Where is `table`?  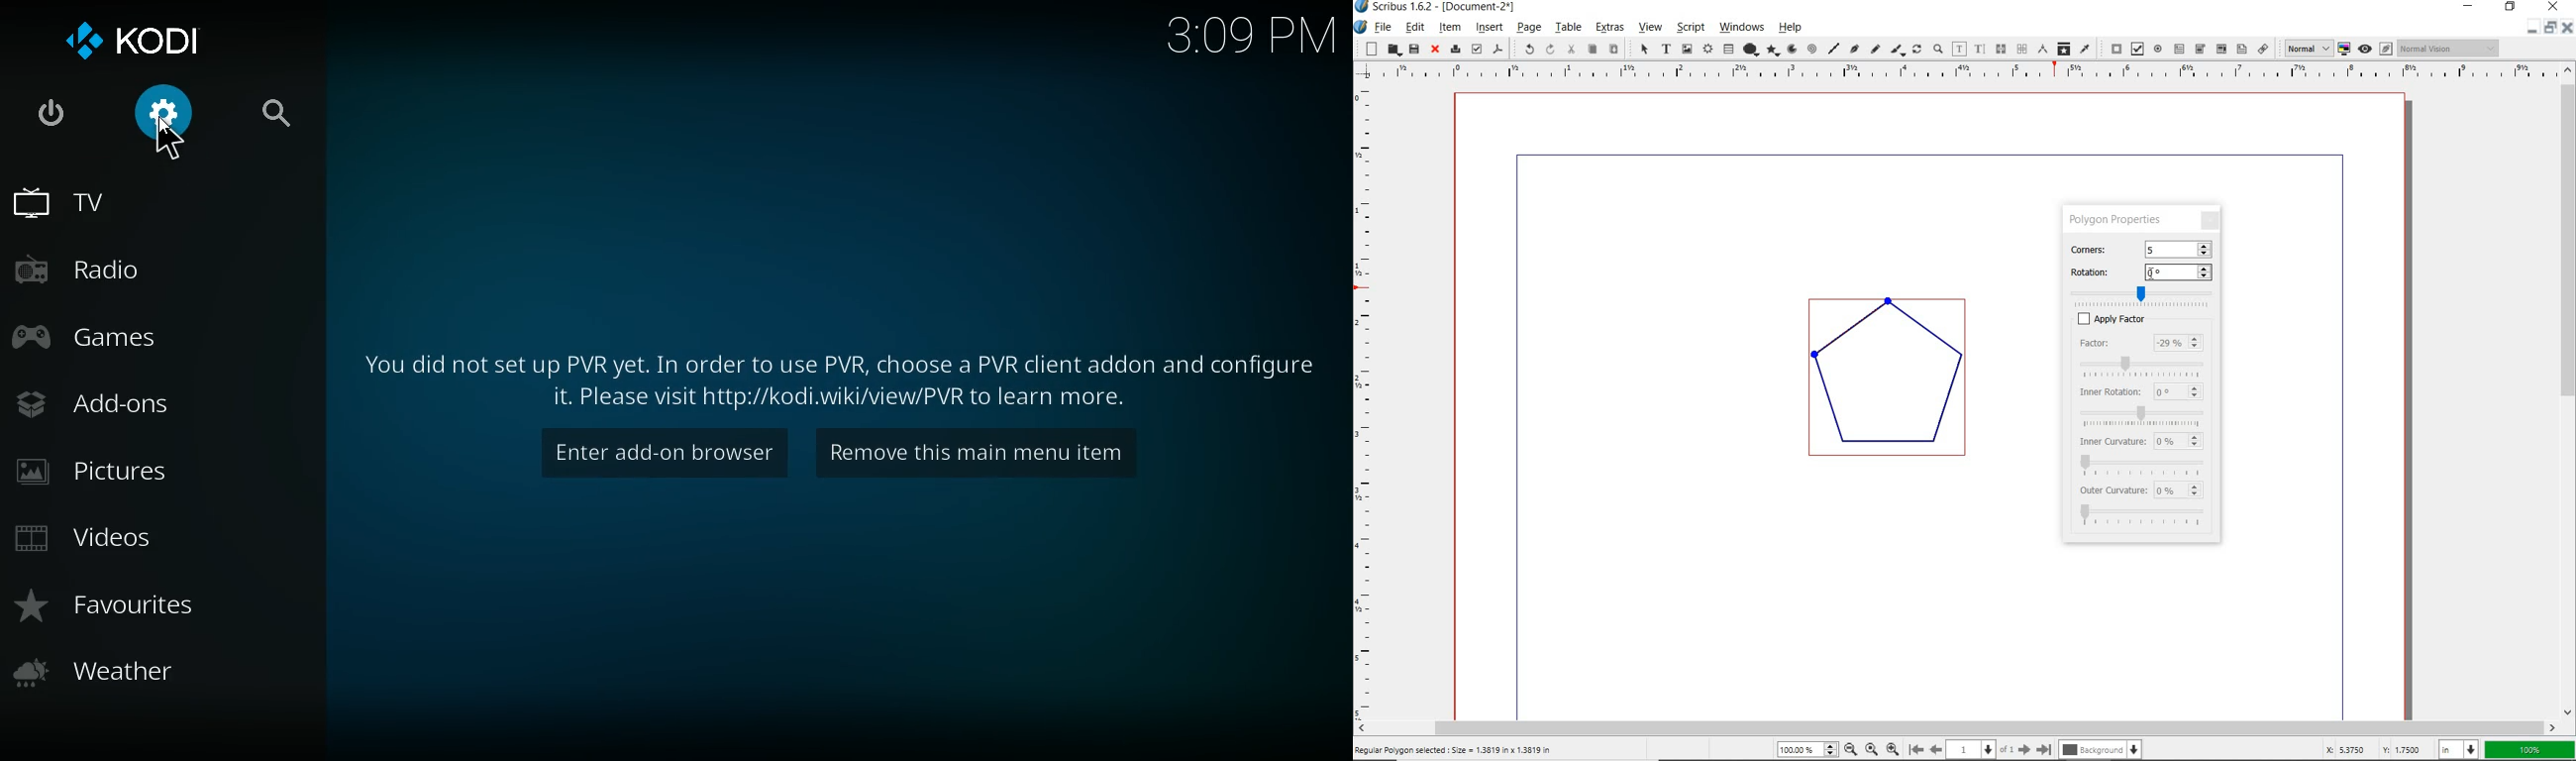 table is located at coordinates (1730, 49).